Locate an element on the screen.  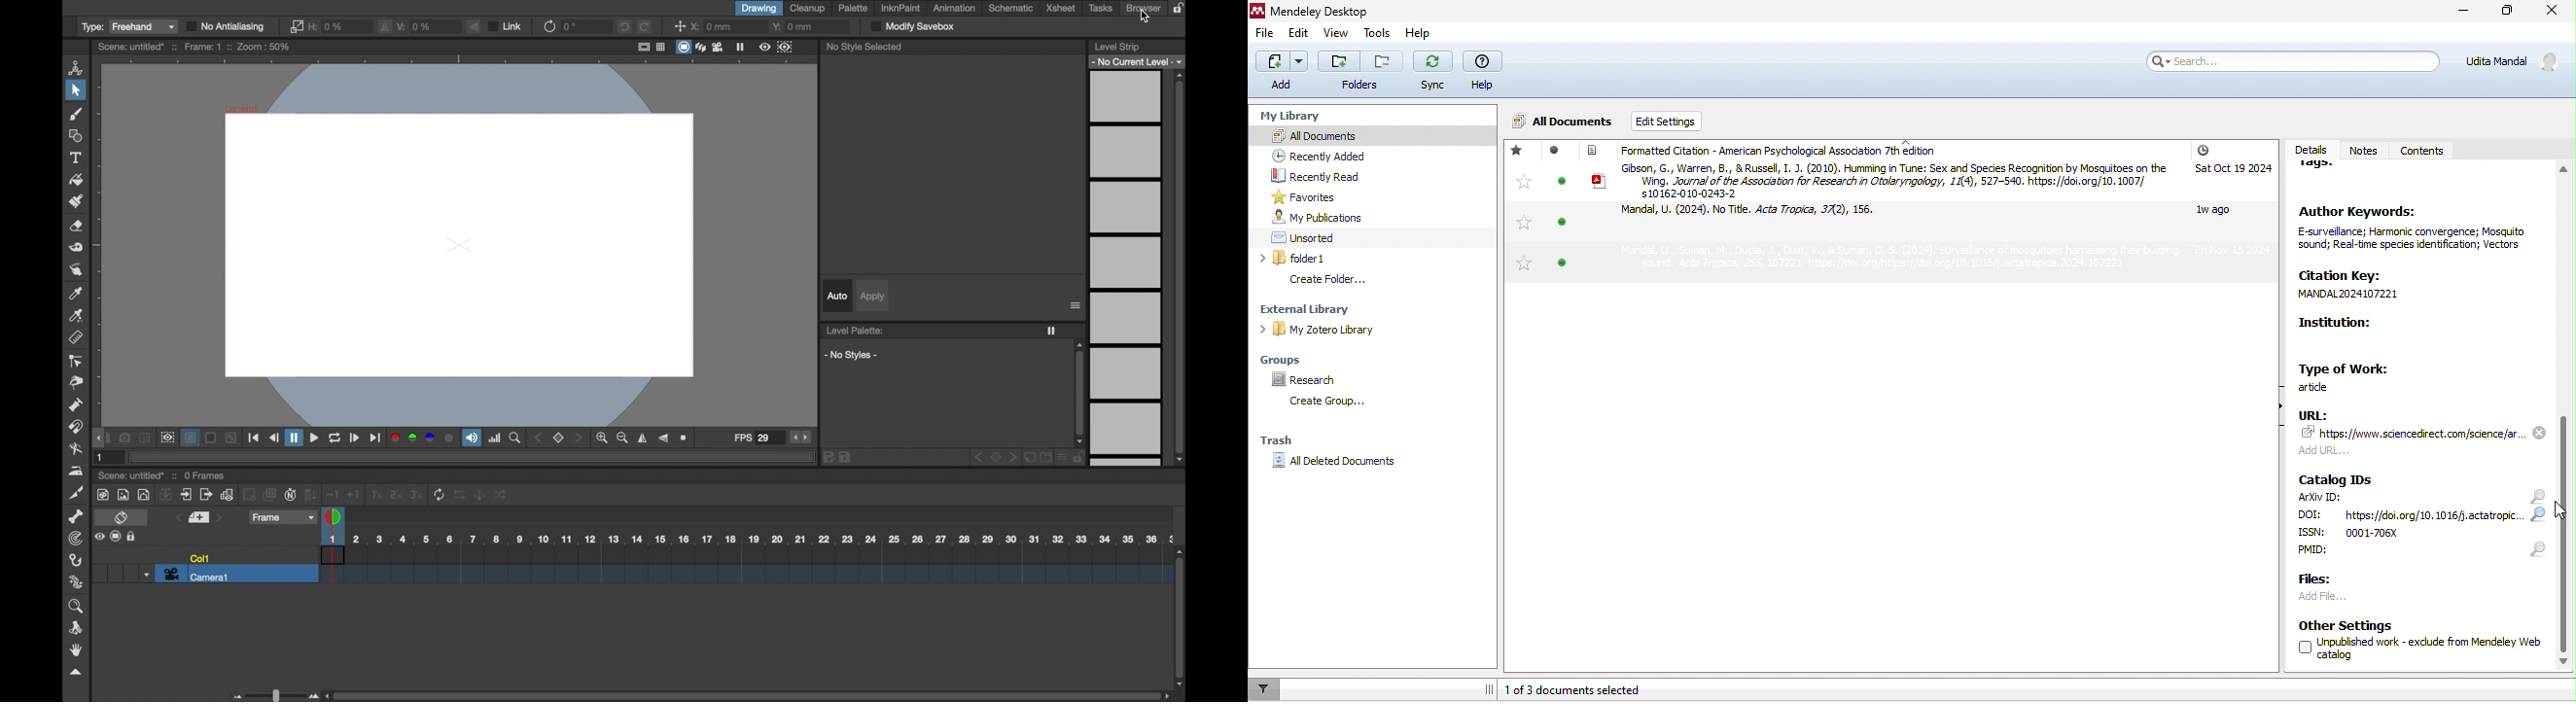
article by Gibson and Russel, 2010 is located at coordinates (1881, 180).